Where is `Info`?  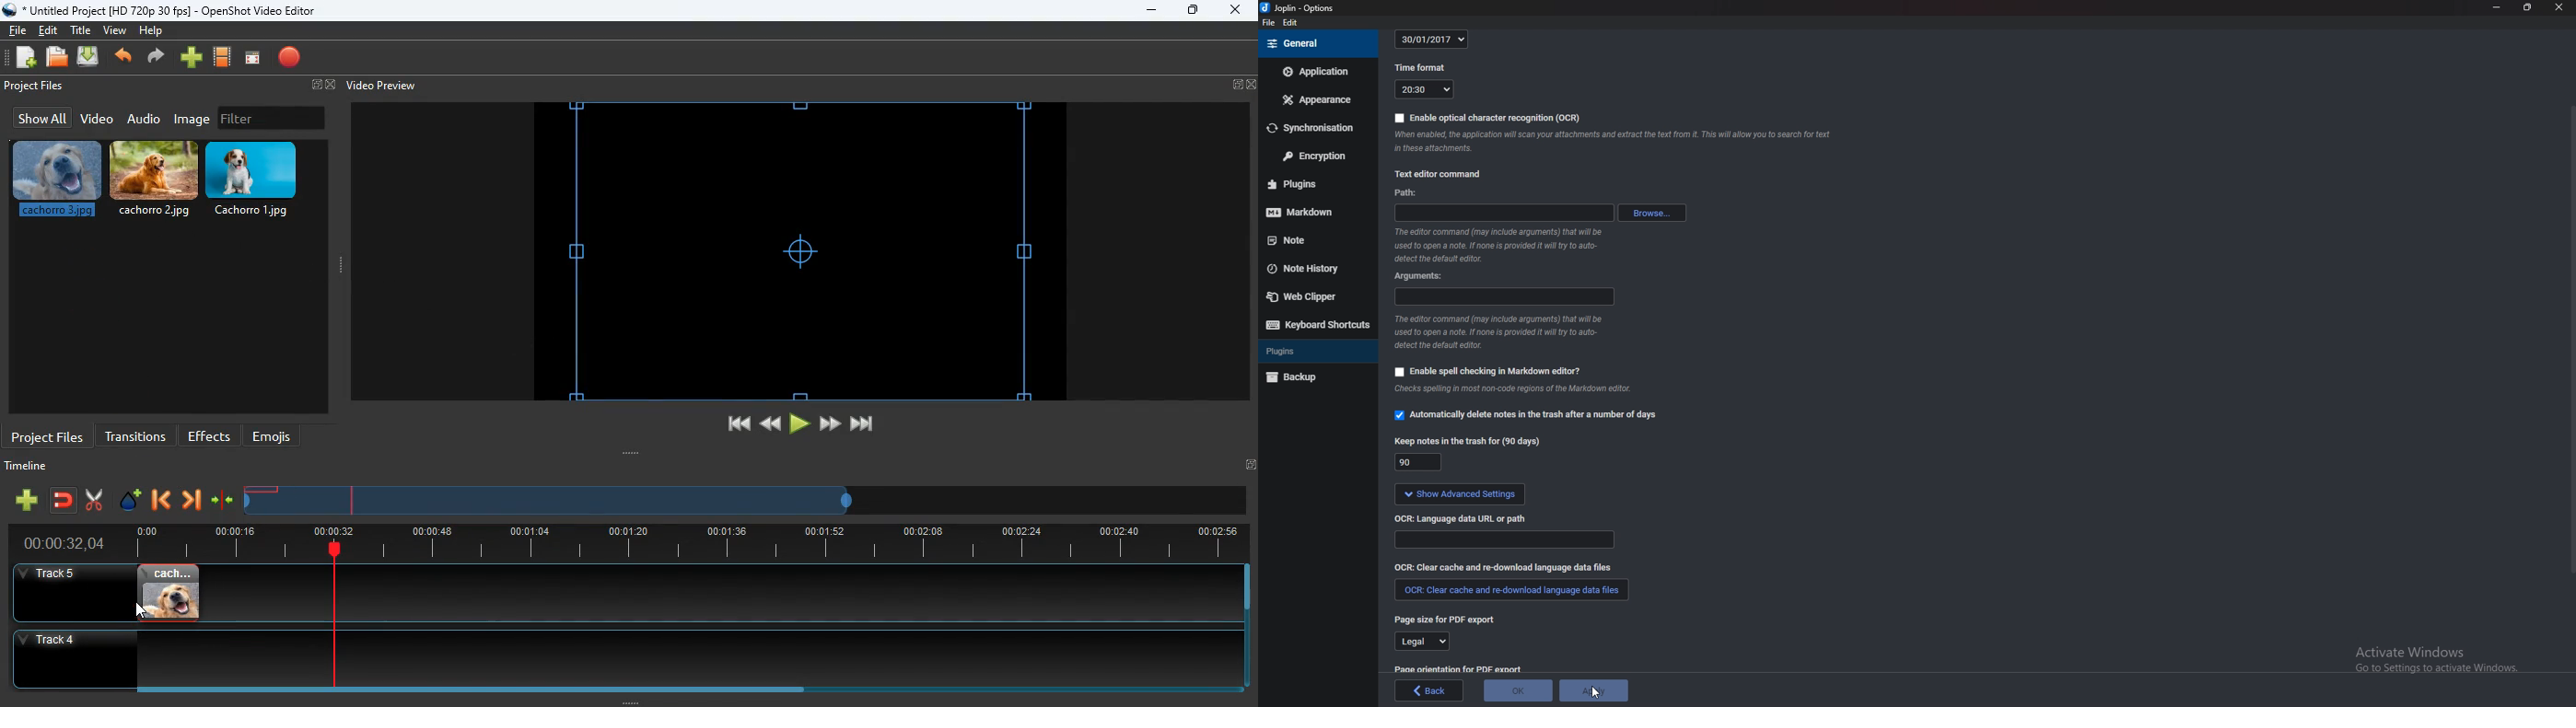 Info is located at coordinates (1505, 334).